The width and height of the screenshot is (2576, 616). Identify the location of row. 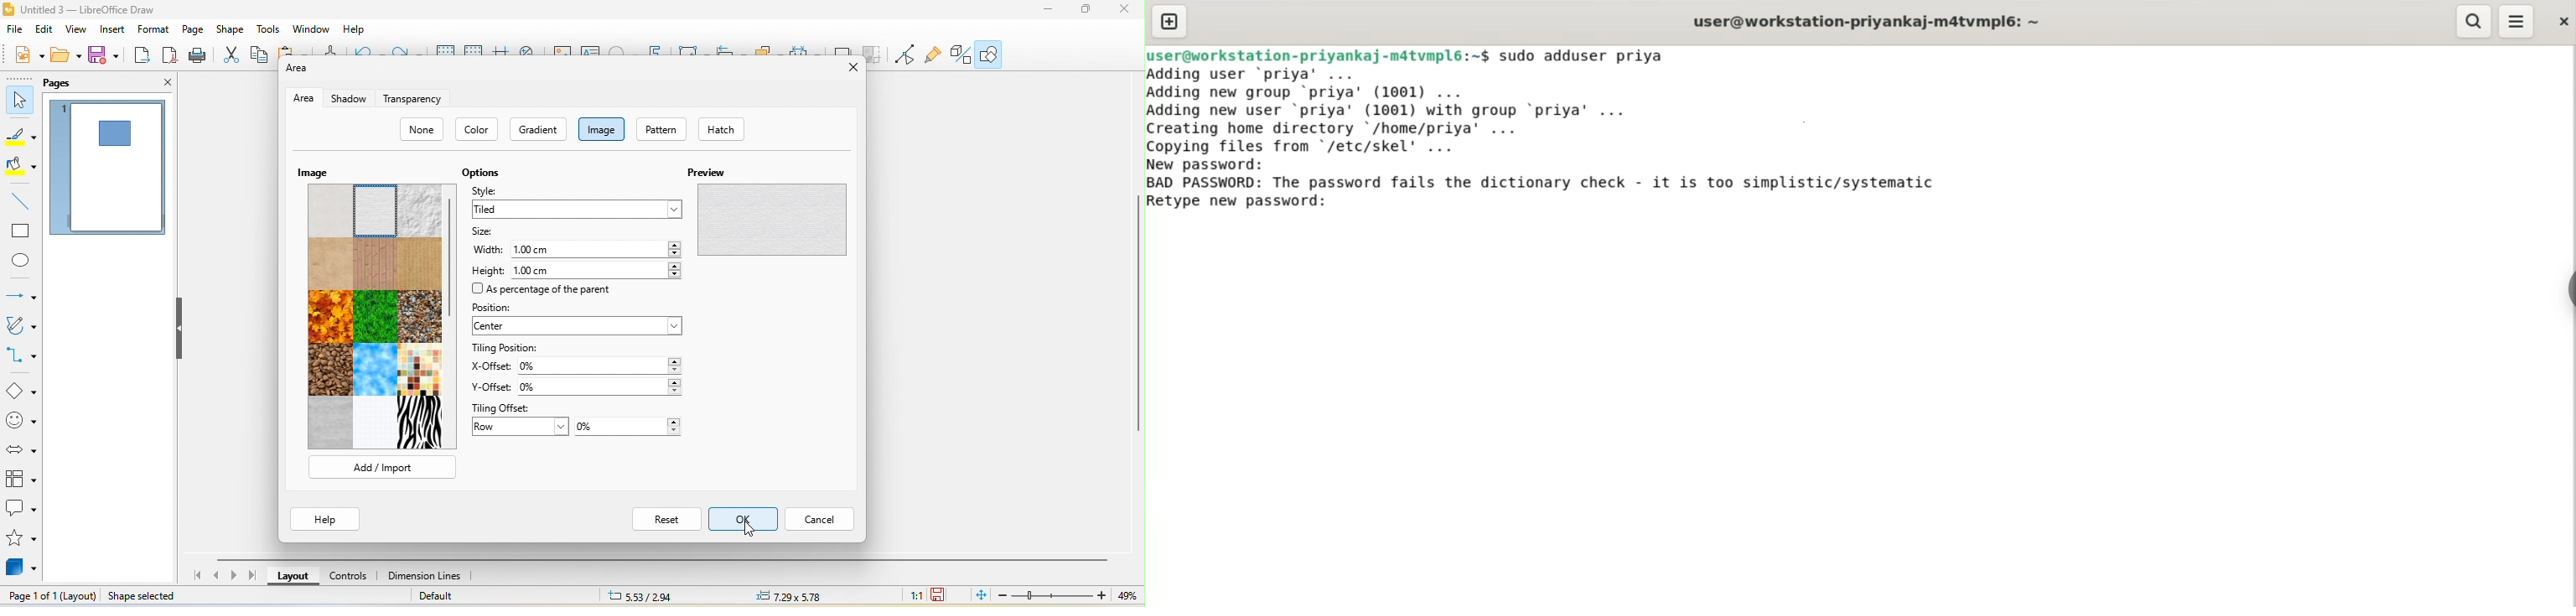
(519, 428).